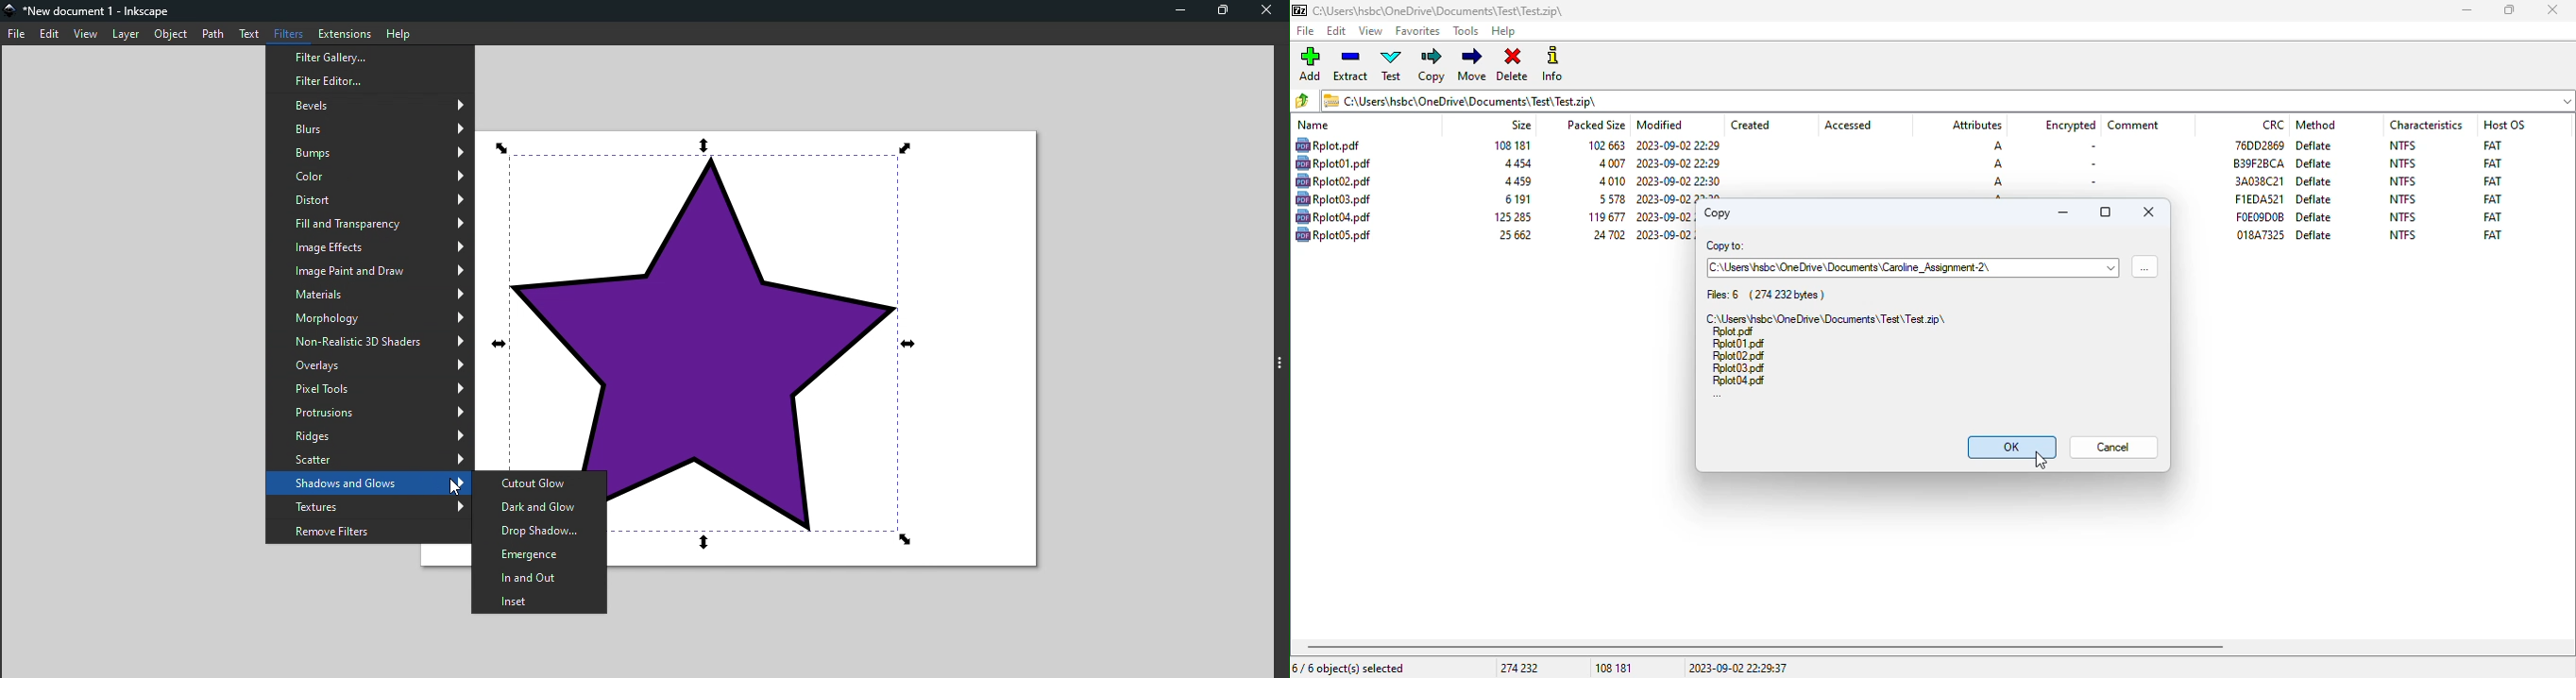 The width and height of the screenshot is (2576, 700). What do you see at coordinates (373, 107) in the screenshot?
I see `Bevels` at bounding box center [373, 107].